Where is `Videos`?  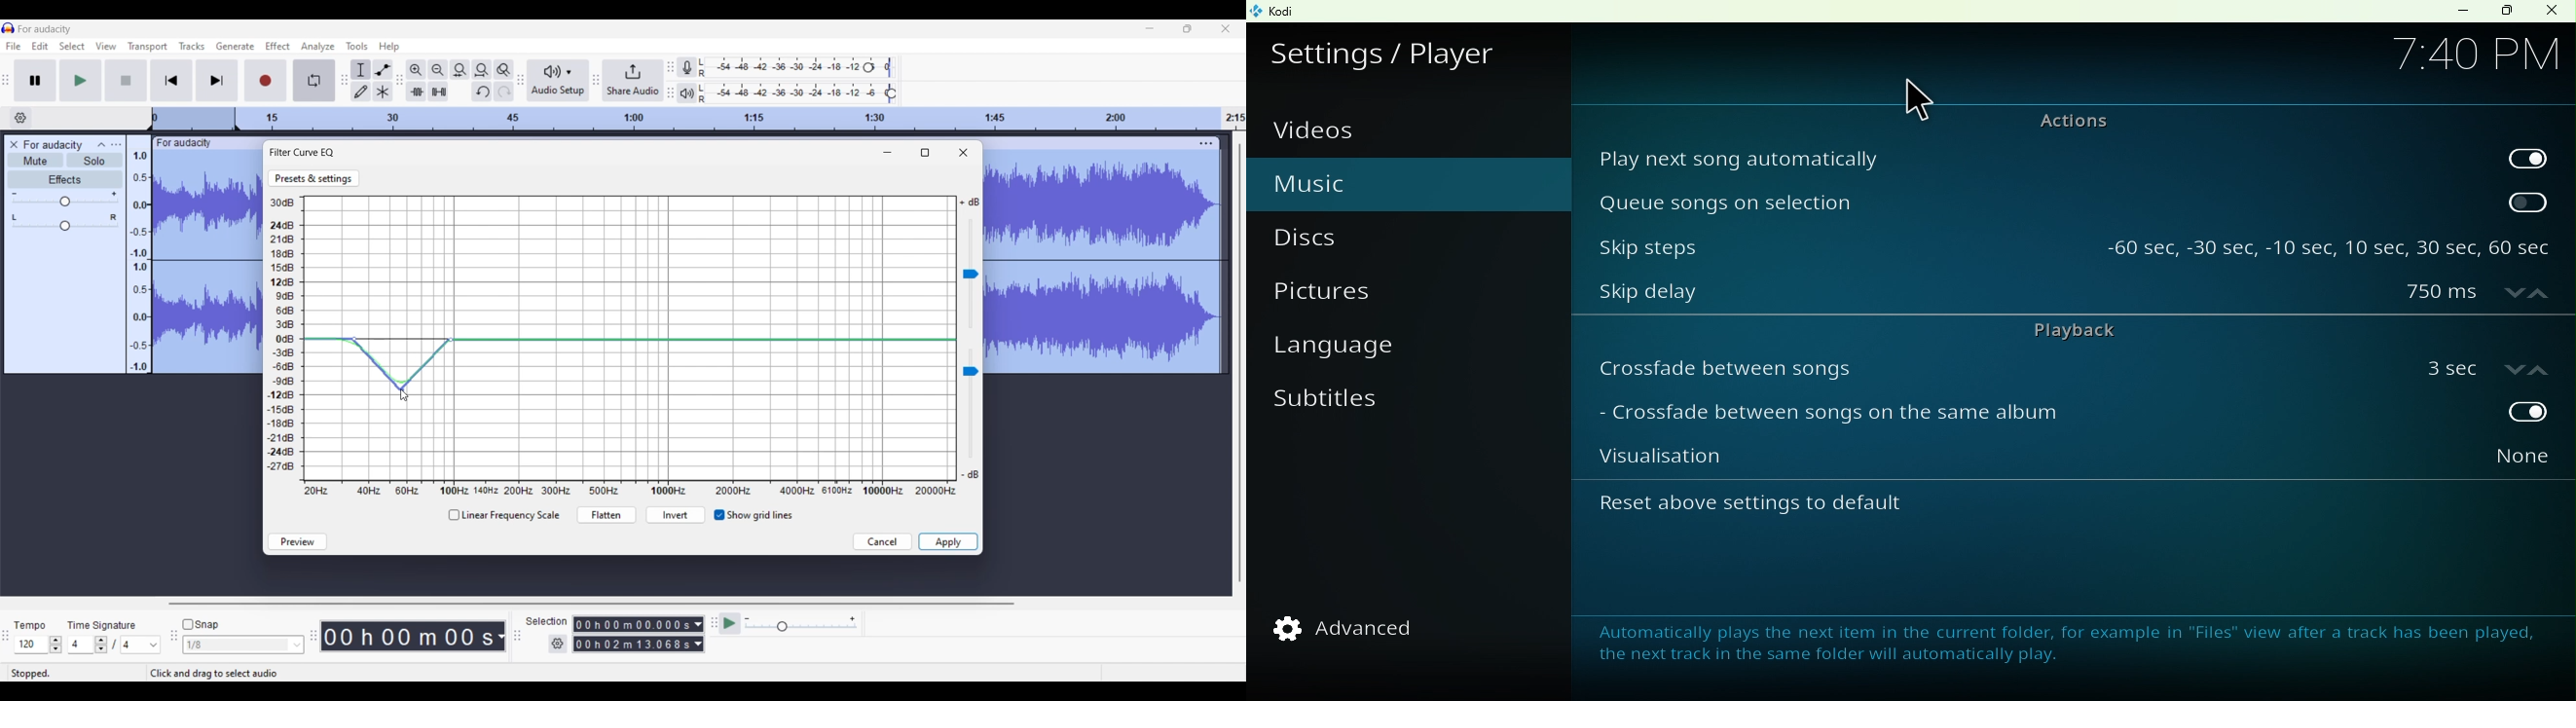
Videos is located at coordinates (1327, 130).